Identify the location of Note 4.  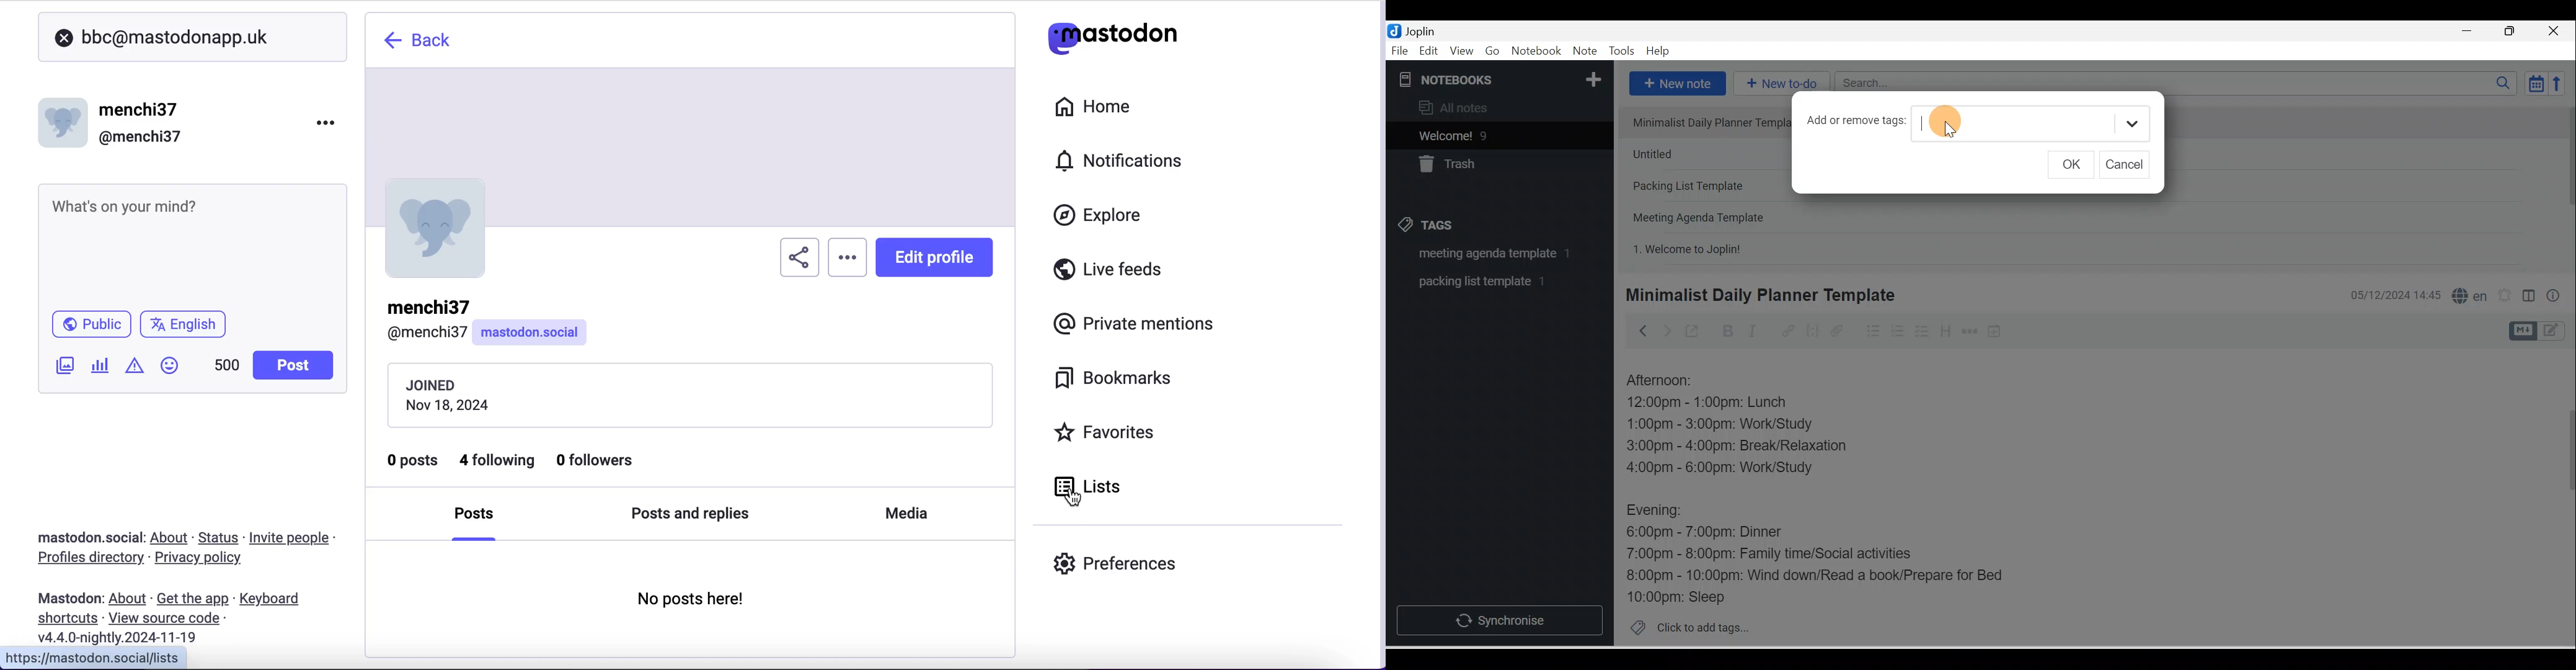
(1715, 215).